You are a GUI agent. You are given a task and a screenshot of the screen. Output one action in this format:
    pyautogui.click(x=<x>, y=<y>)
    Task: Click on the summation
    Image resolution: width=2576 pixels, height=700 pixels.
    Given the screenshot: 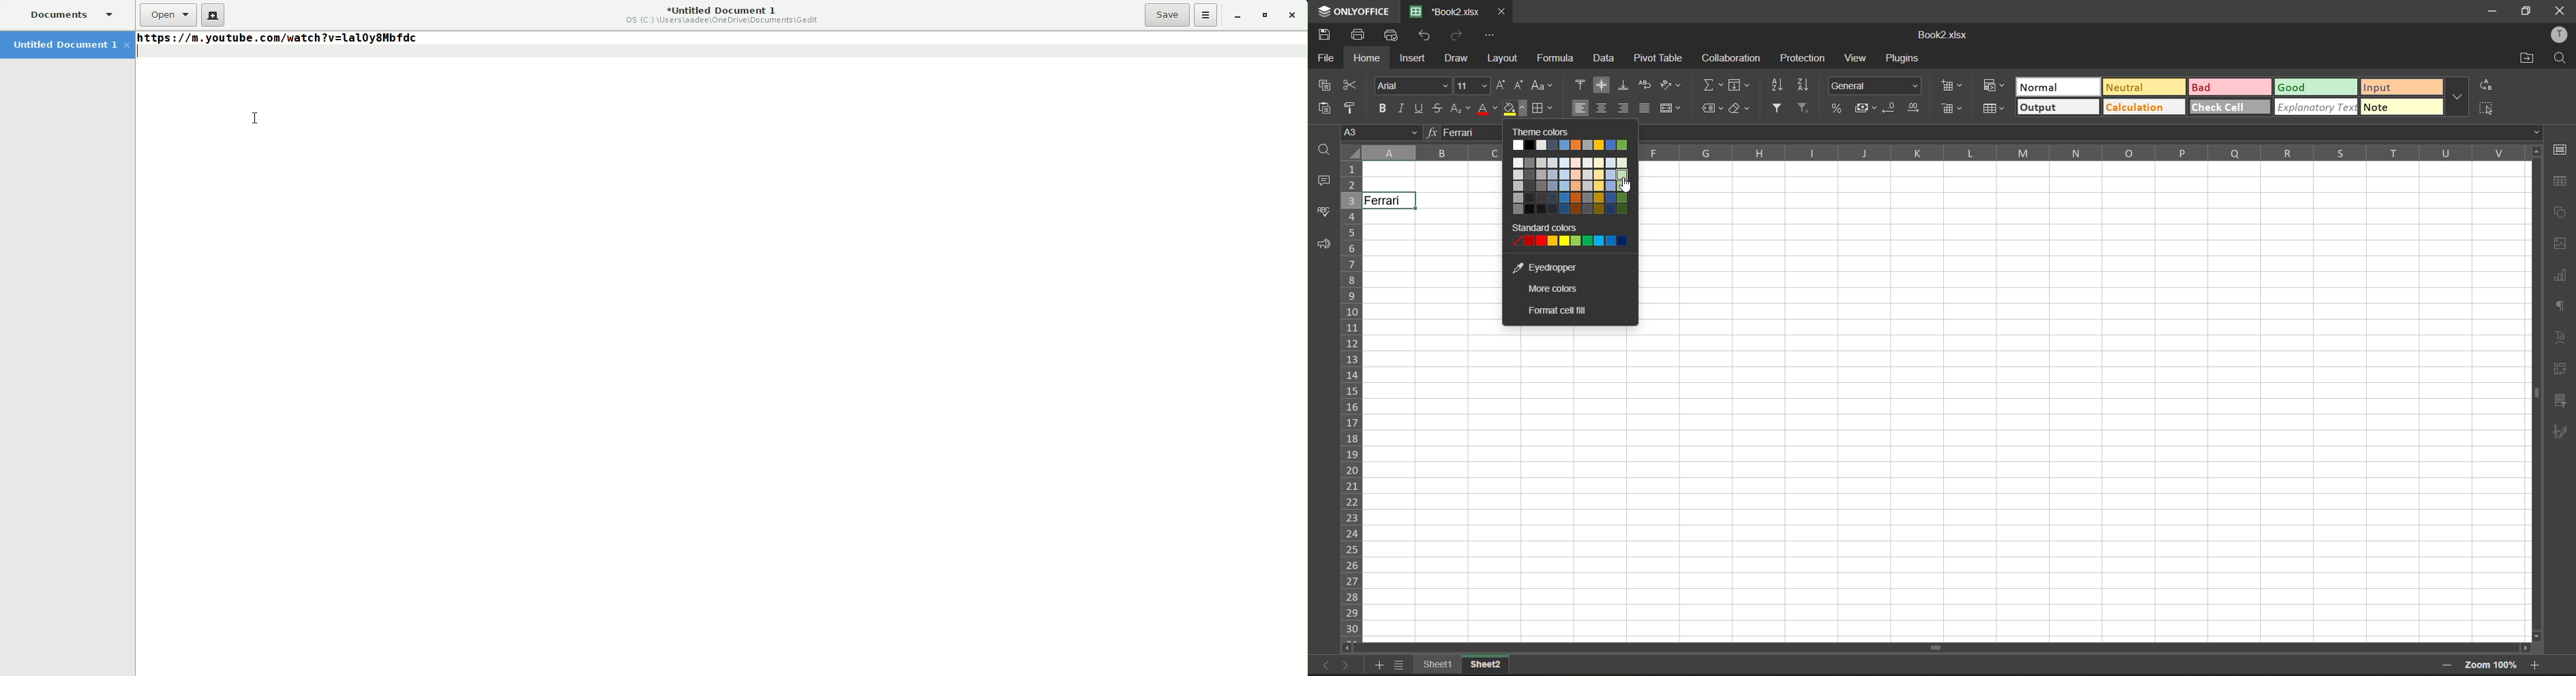 What is the action you would take?
    pyautogui.click(x=1712, y=85)
    